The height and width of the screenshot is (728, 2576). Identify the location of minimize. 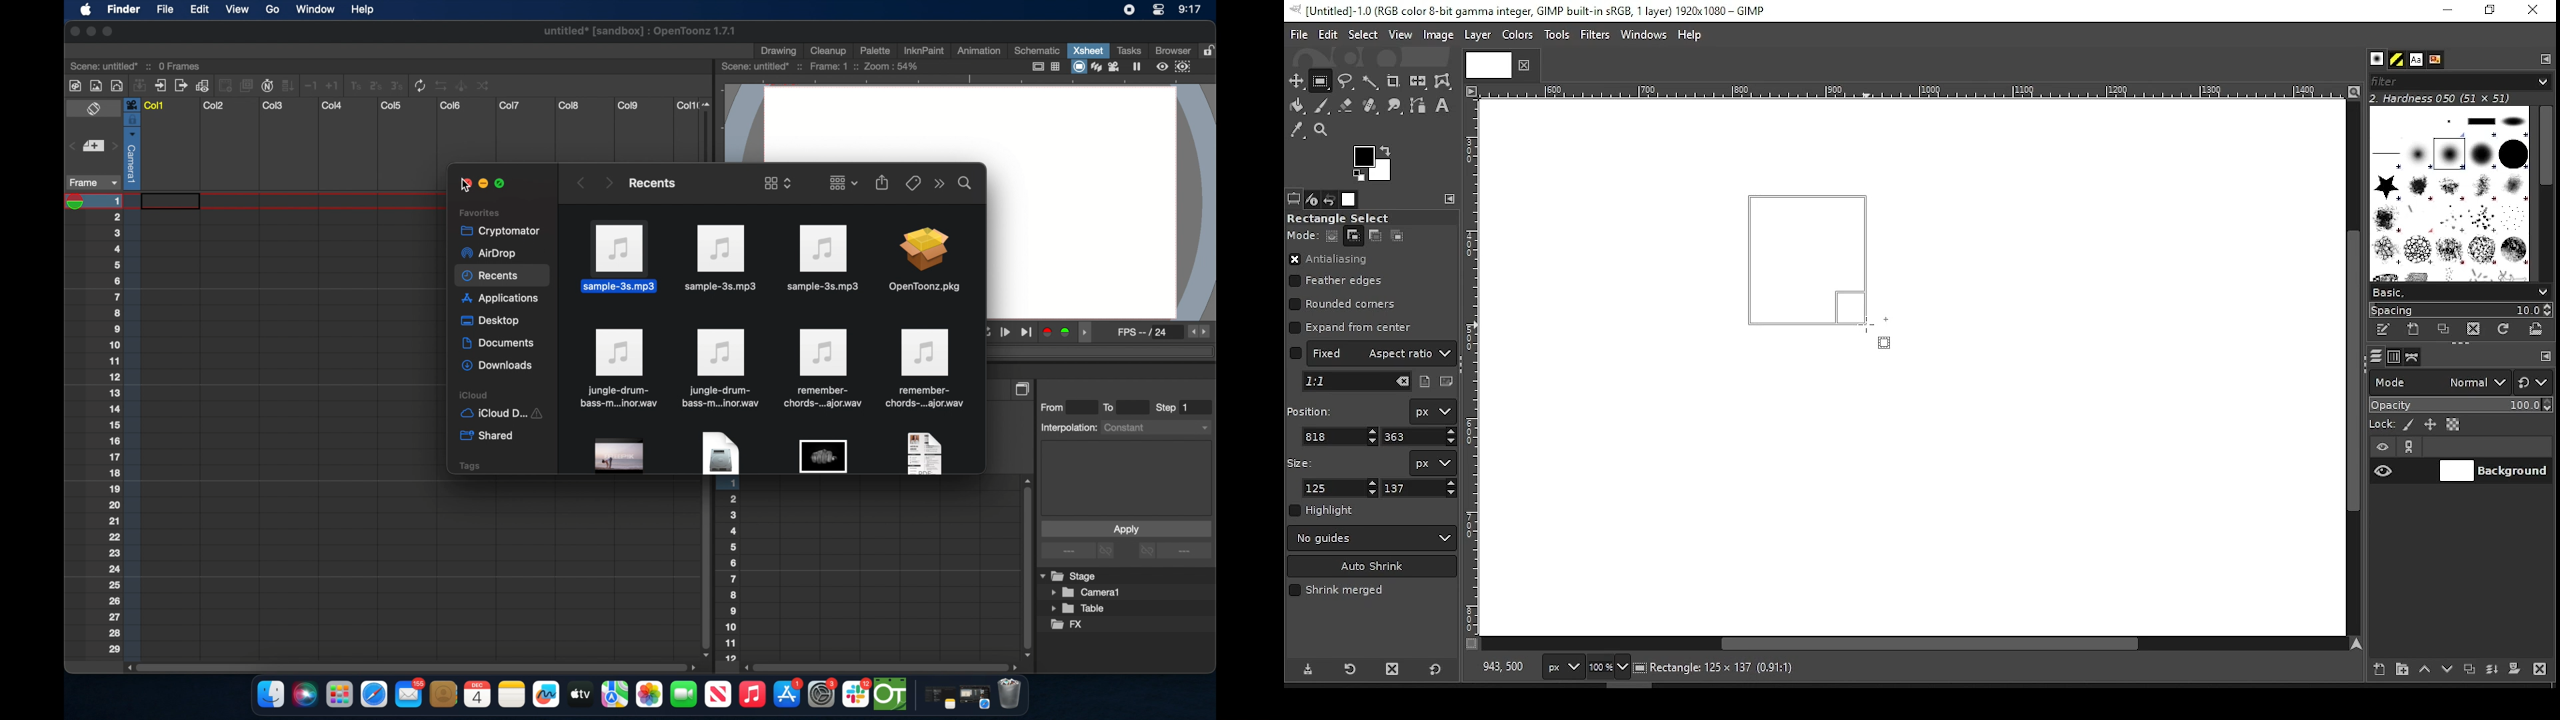
(2446, 11).